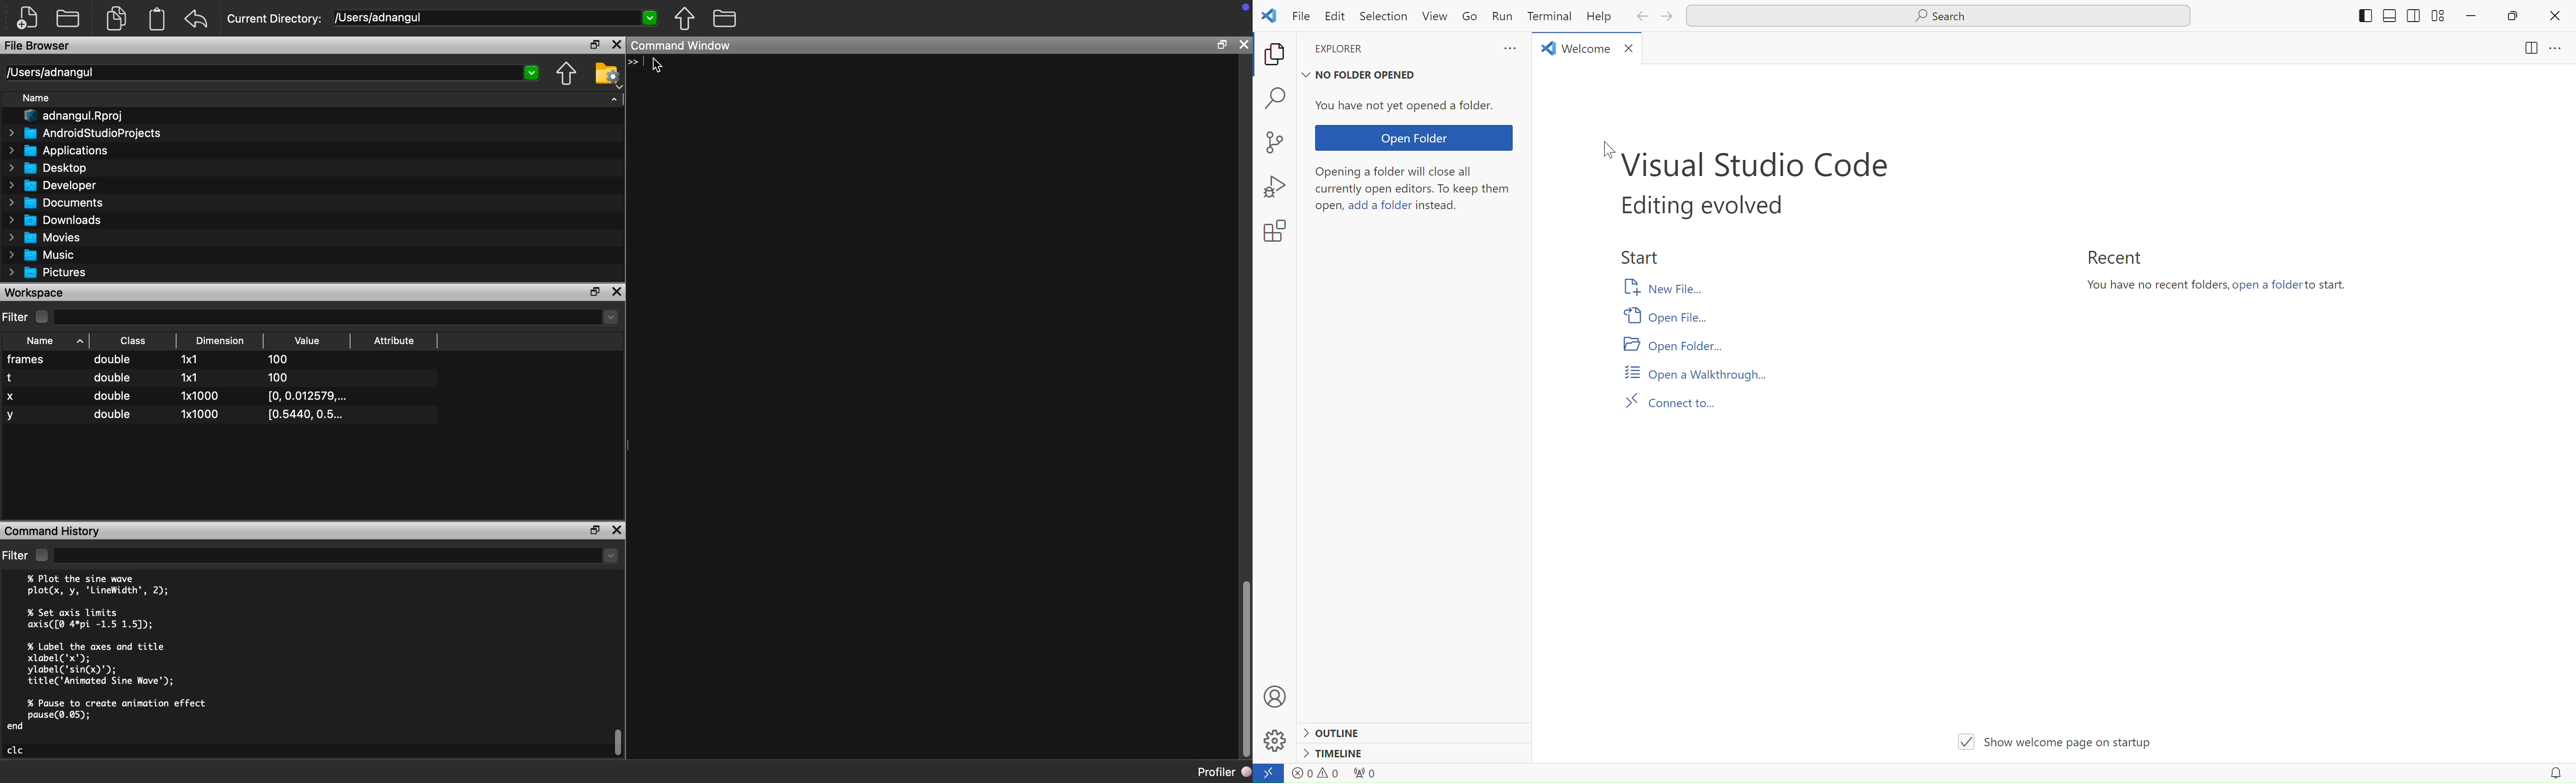 This screenshot has height=784, width=2576. Describe the element at coordinates (1417, 137) in the screenshot. I see `Open folder` at that location.